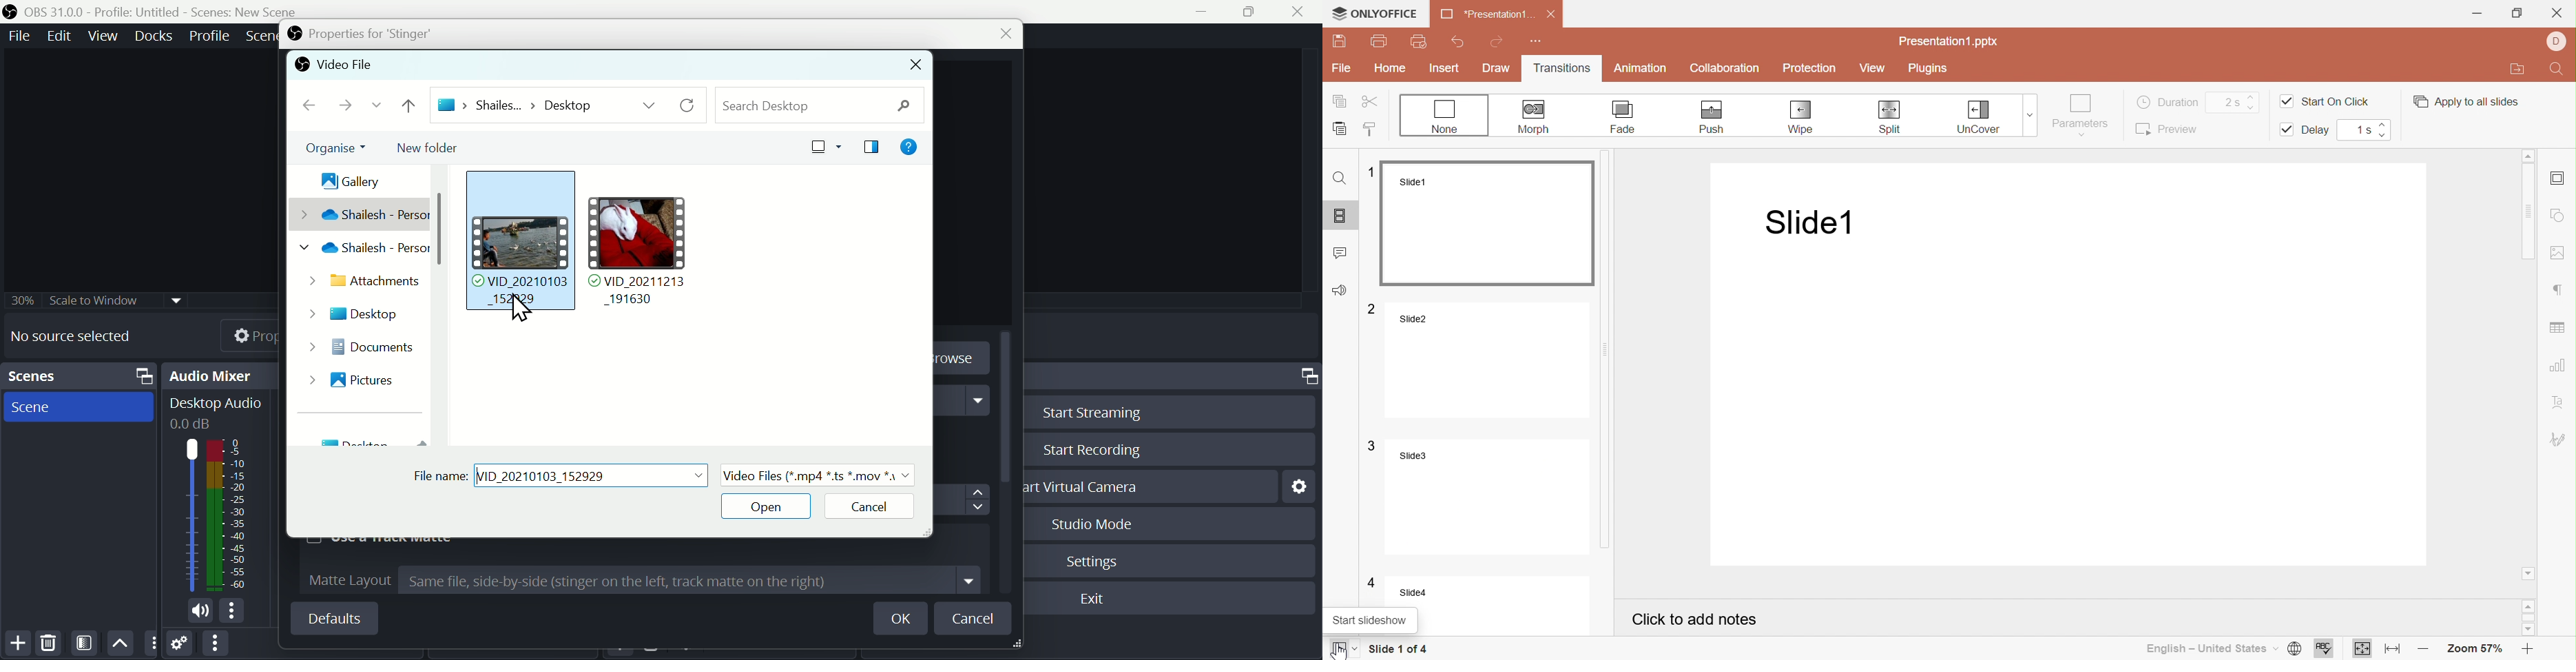 This screenshot has width=2576, height=672. What do you see at coordinates (1336, 649) in the screenshot?
I see `Cursor` at bounding box center [1336, 649].